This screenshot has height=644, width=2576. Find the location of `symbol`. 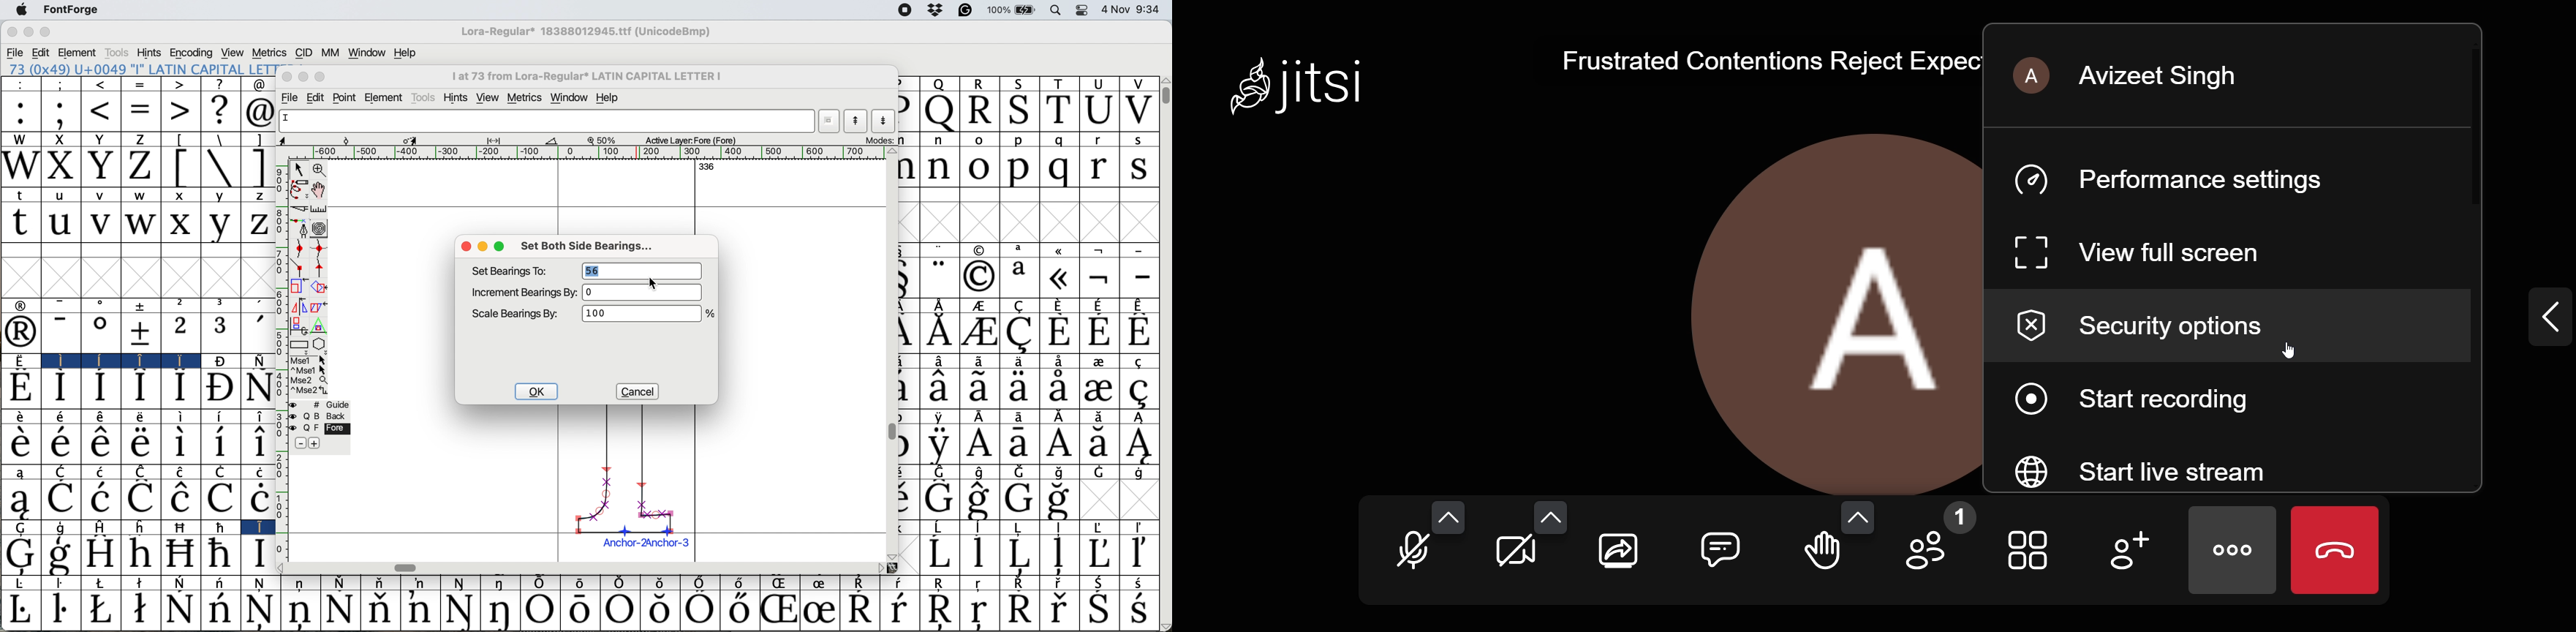

symbol is located at coordinates (1062, 250).